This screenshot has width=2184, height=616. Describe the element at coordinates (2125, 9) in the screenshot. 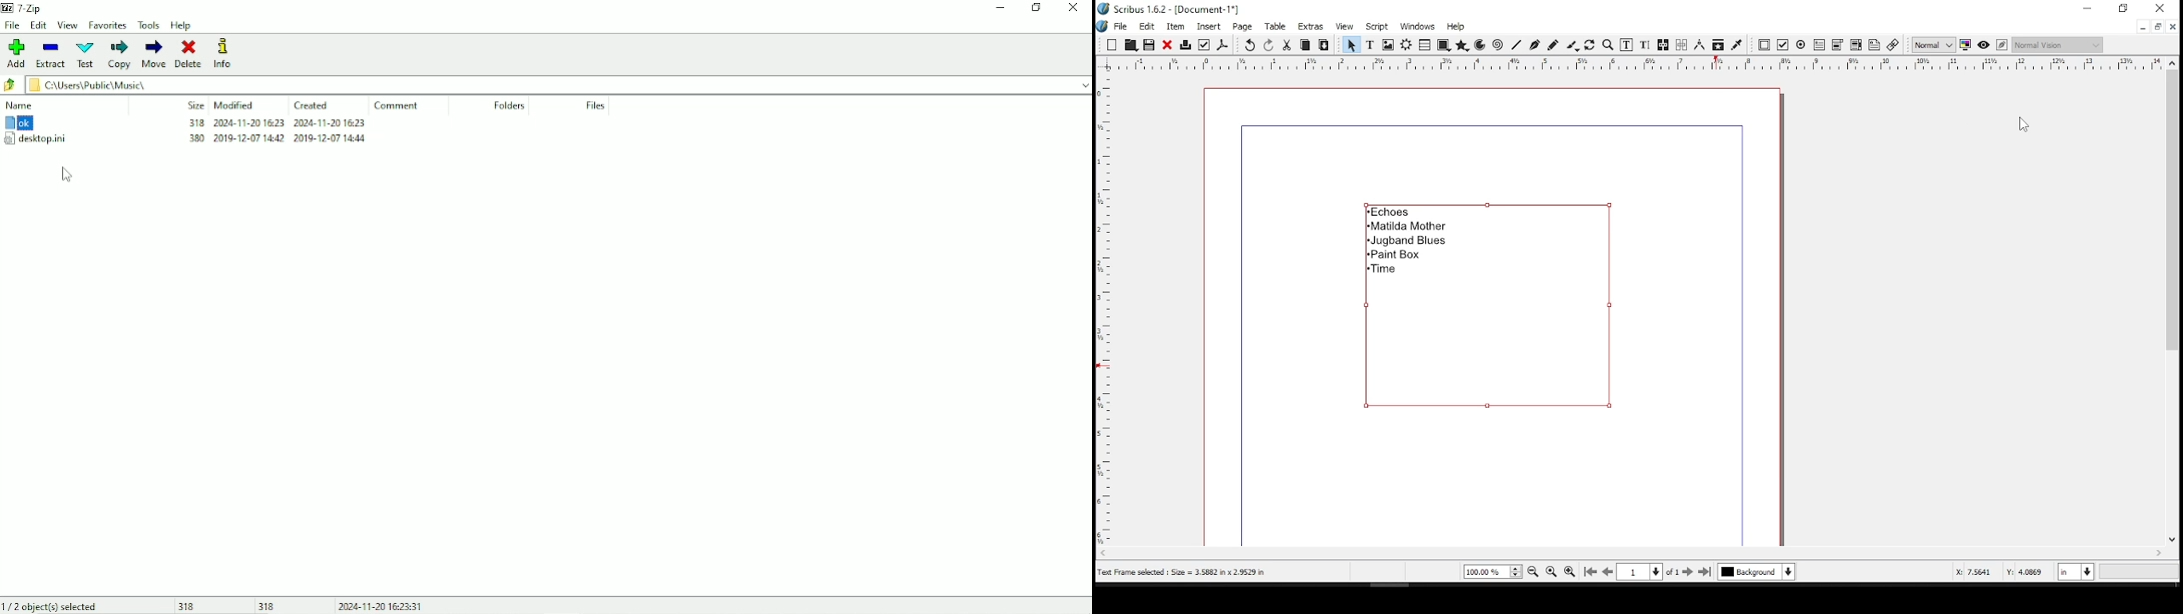

I see `restore` at that location.